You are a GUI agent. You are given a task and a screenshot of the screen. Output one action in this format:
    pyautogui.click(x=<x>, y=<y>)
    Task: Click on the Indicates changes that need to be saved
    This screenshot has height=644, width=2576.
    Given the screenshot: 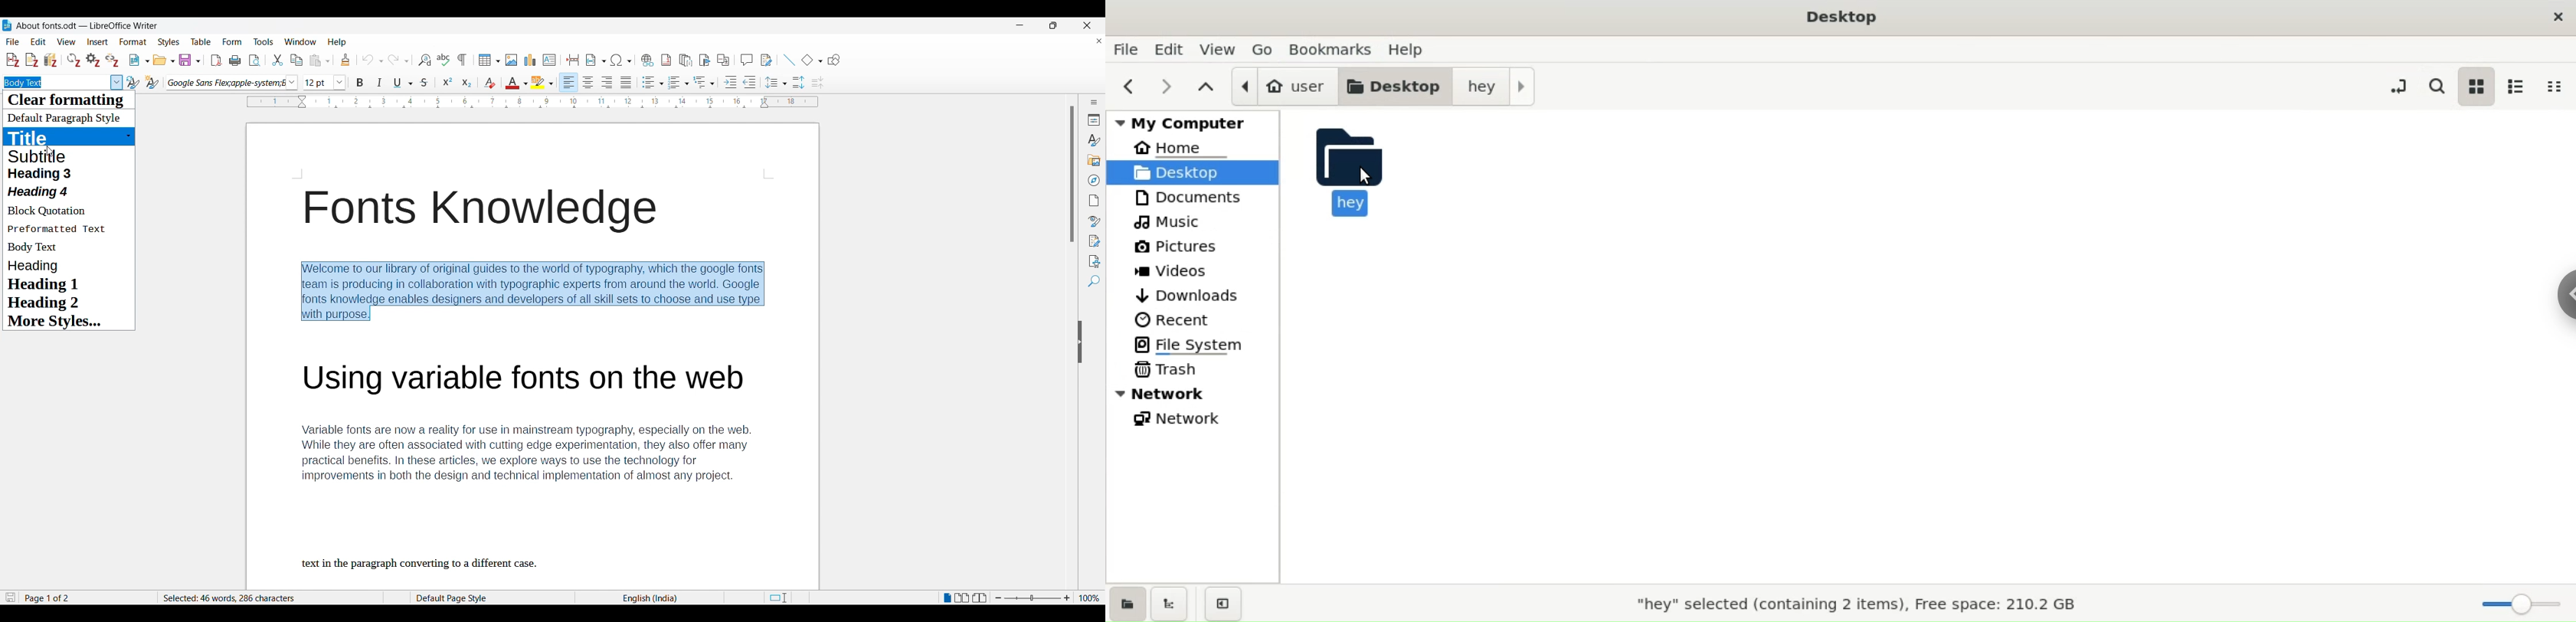 What is the action you would take?
    pyautogui.click(x=11, y=597)
    